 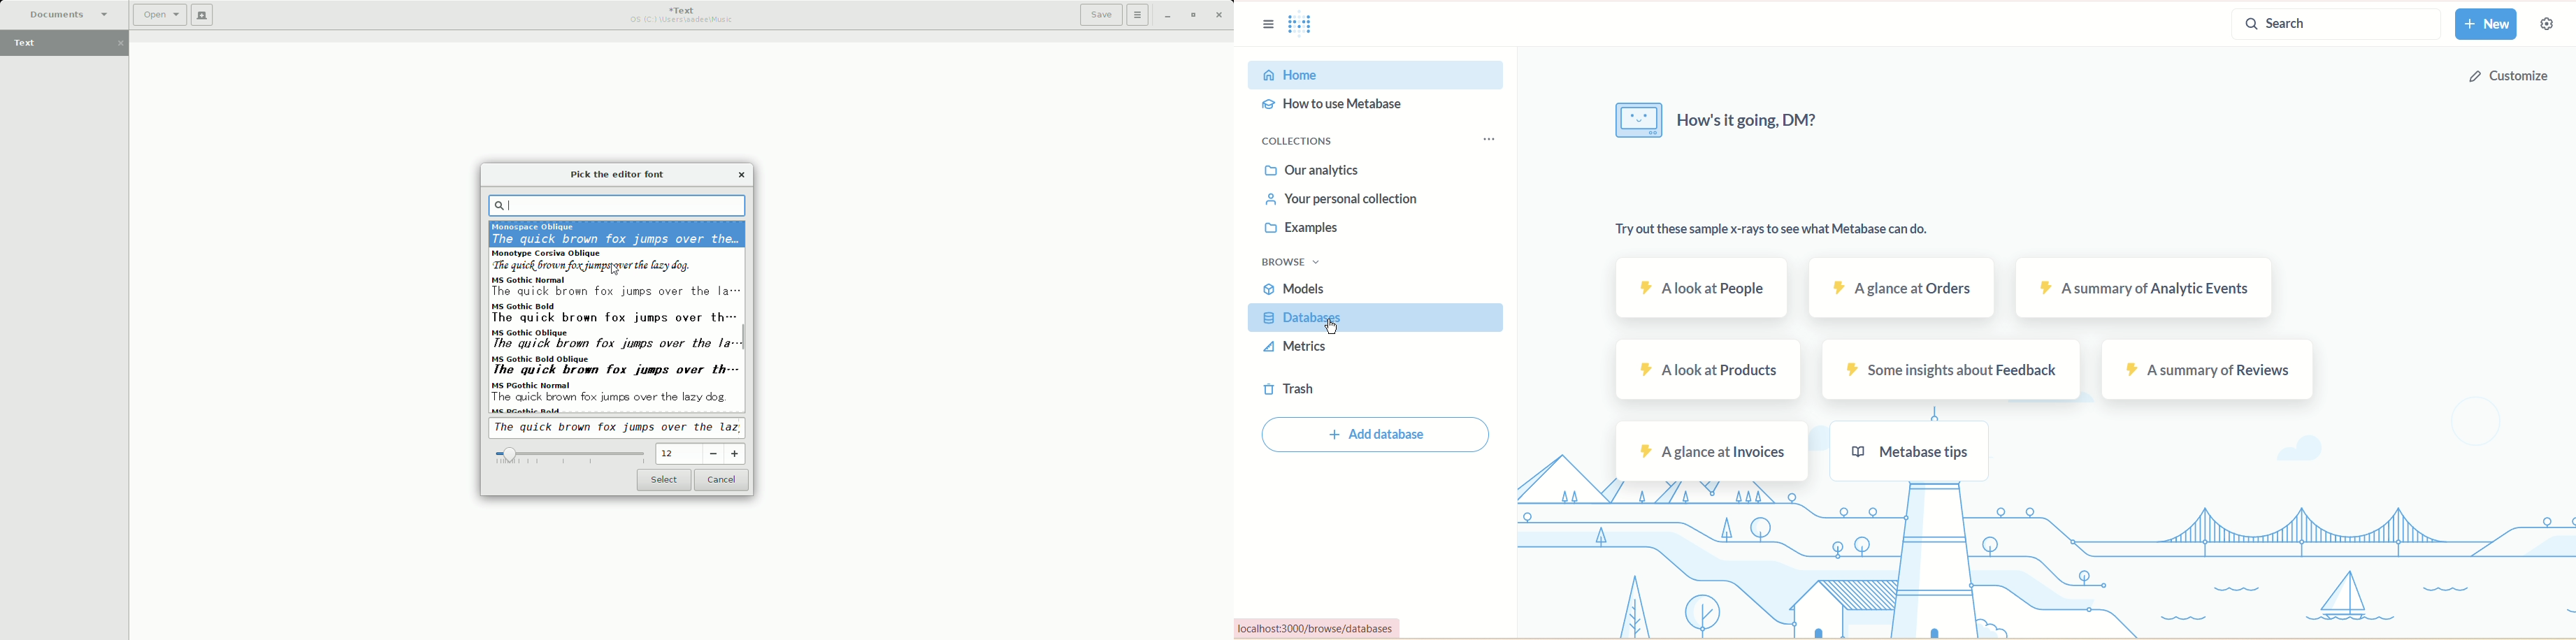 What do you see at coordinates (620, 429) in the screenshot?
I see `The quick brown fox jumps over the` at bounding box center [620, 429].